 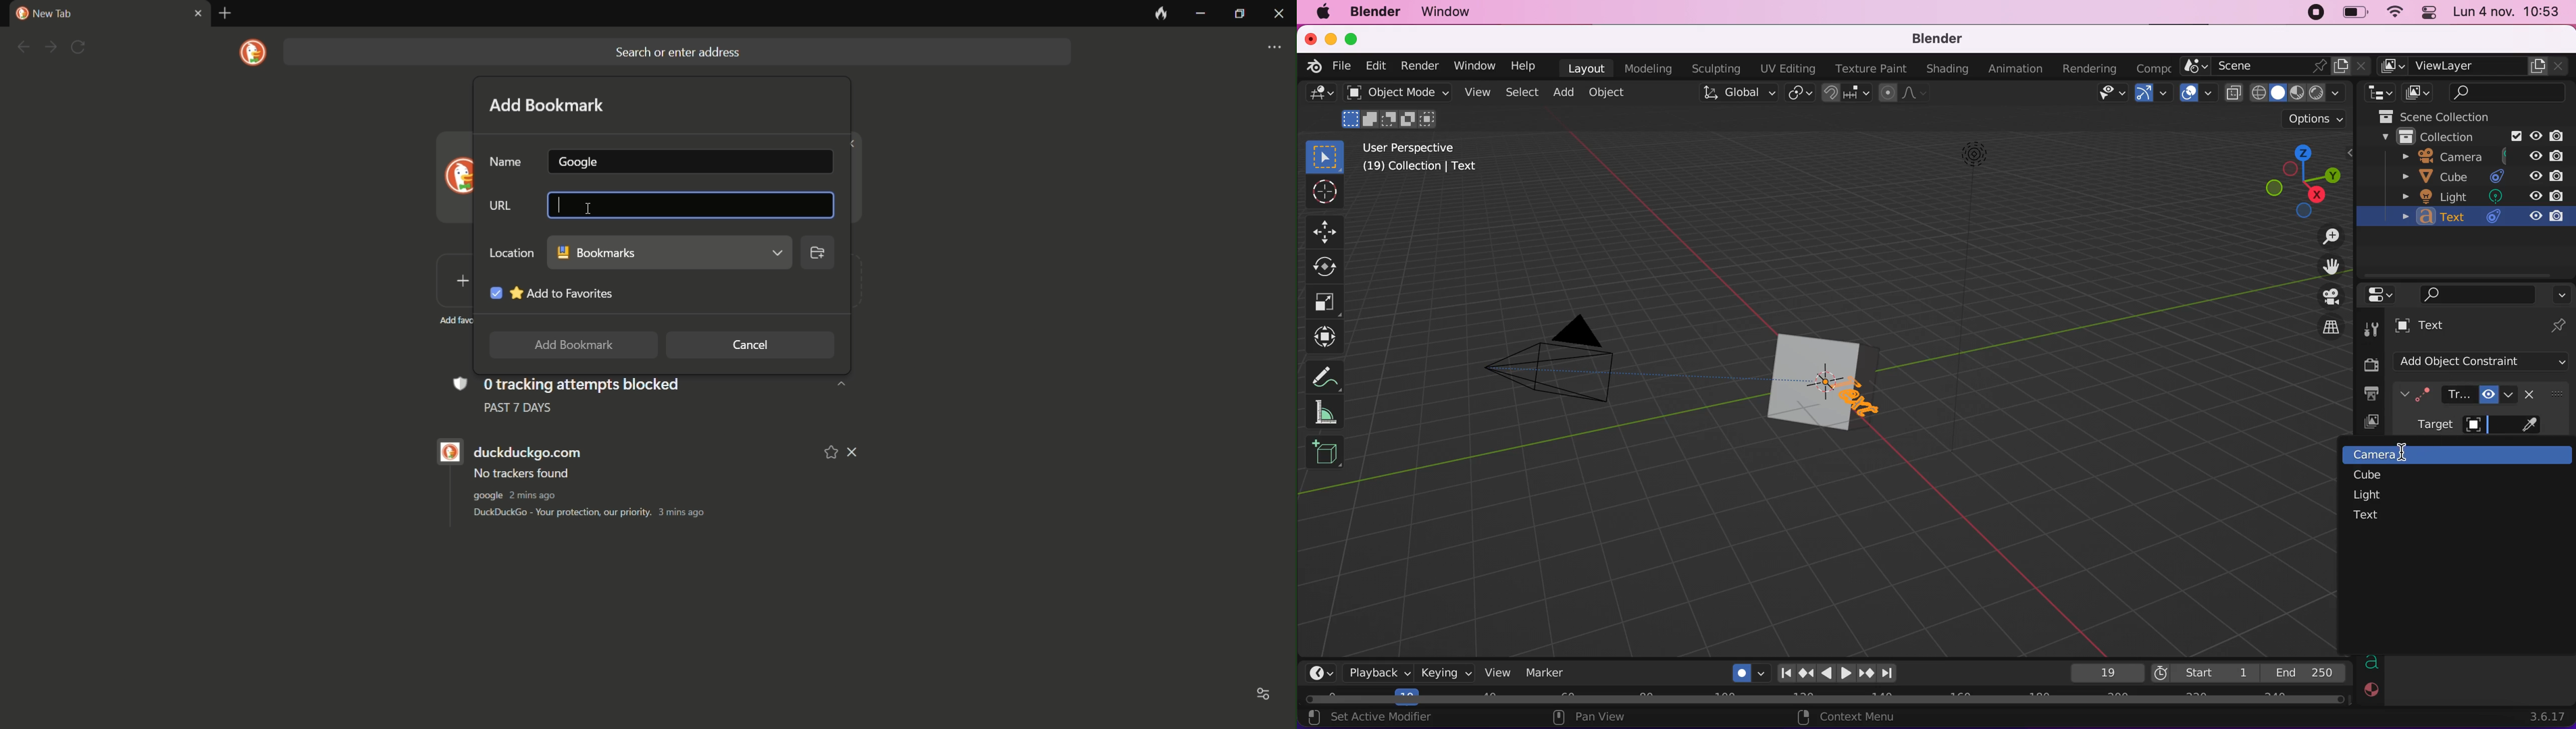 I want to click on layout, so click(x=1587, y=67).